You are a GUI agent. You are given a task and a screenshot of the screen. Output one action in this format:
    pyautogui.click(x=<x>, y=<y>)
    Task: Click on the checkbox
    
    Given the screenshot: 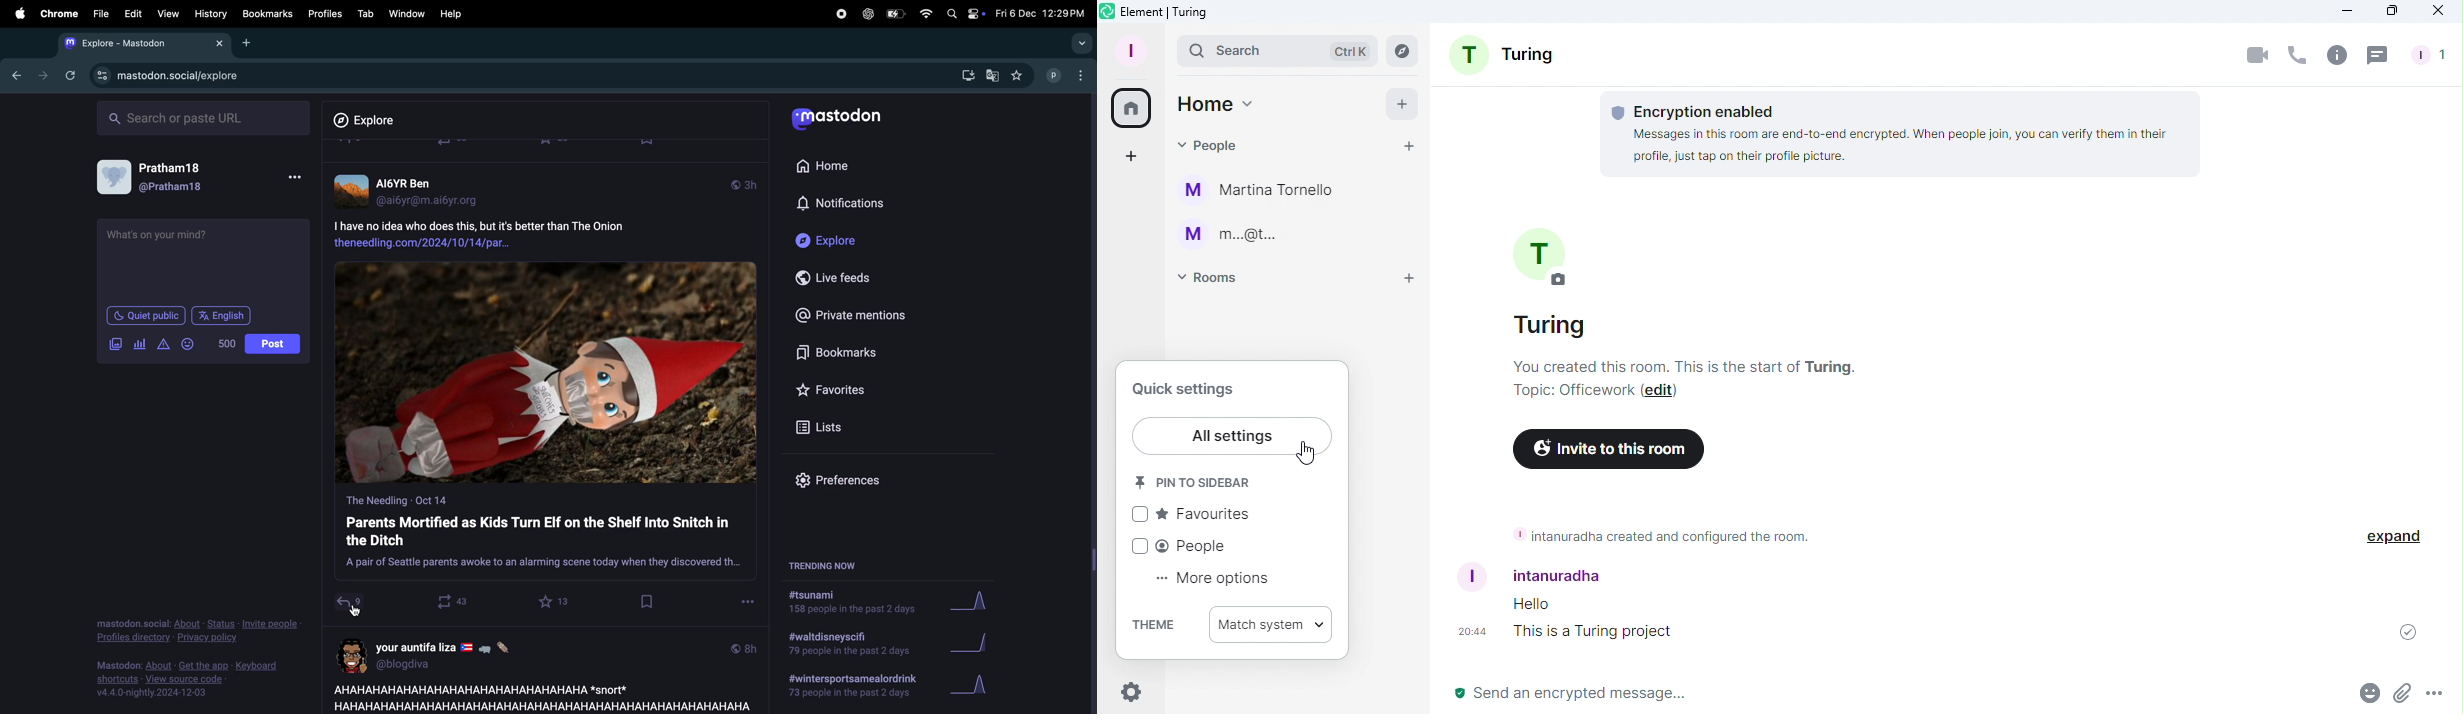 What is the action you would take?
    pyautogui.click(x=1135, y=517)
    